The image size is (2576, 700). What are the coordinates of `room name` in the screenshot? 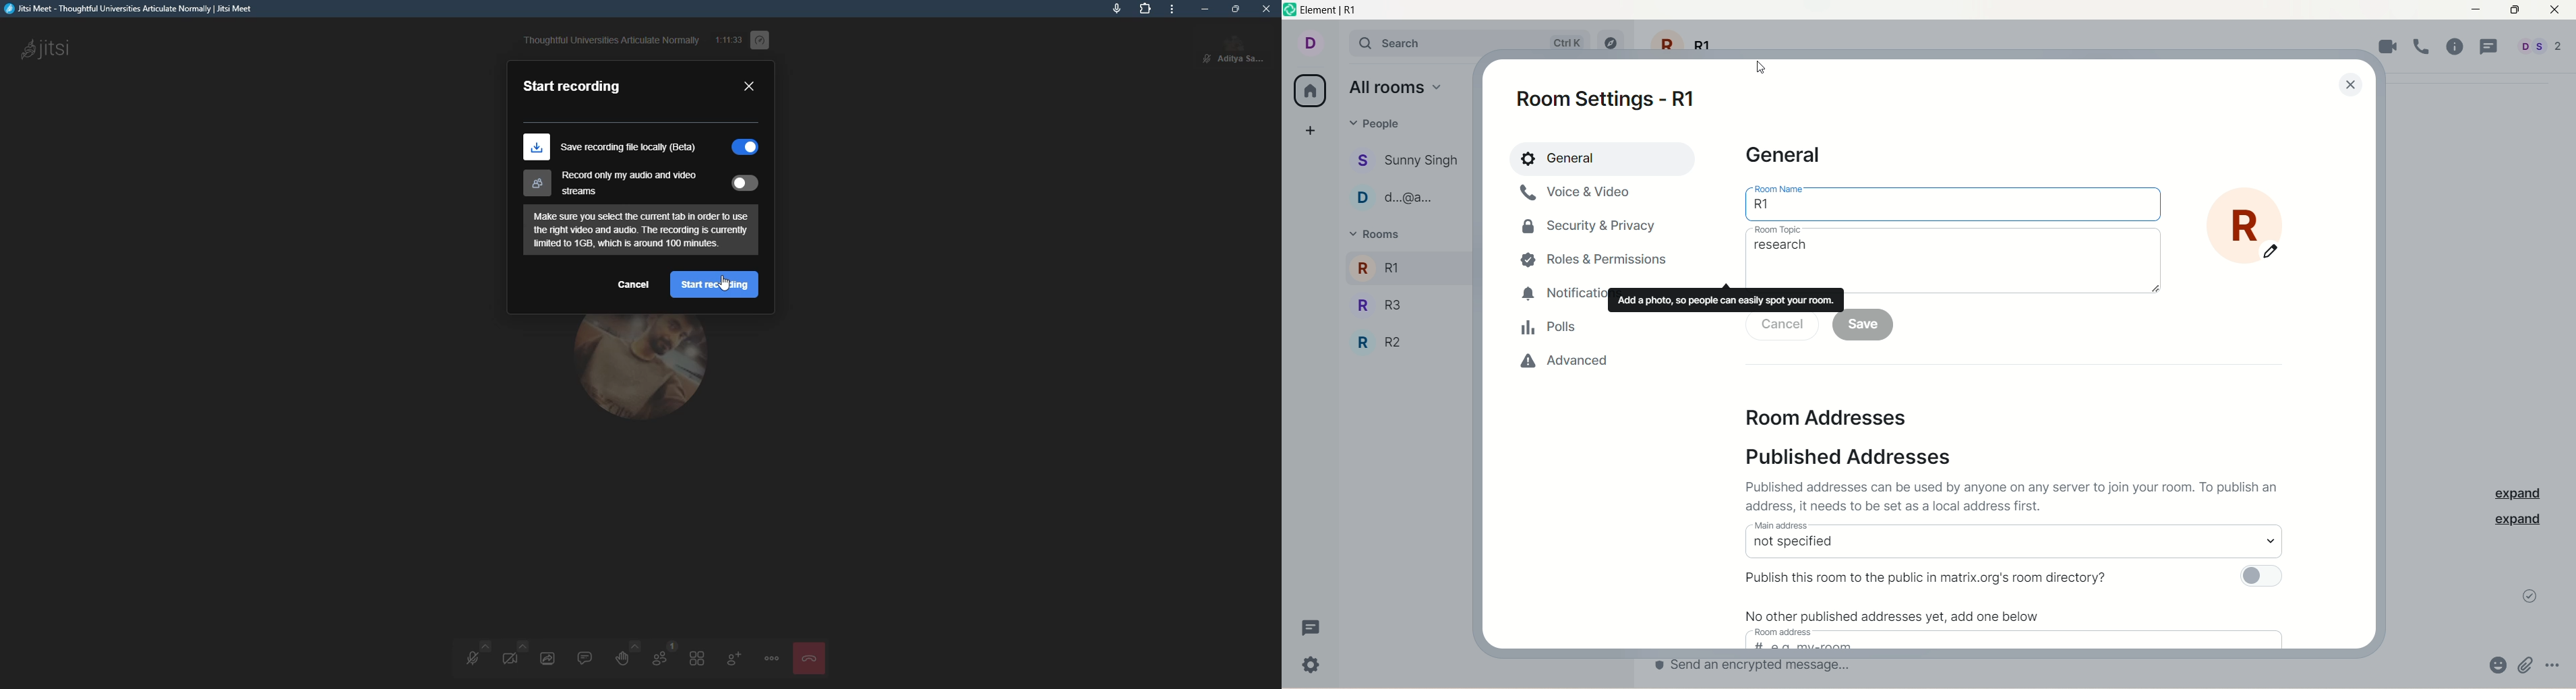 It's located at (1950, 200).